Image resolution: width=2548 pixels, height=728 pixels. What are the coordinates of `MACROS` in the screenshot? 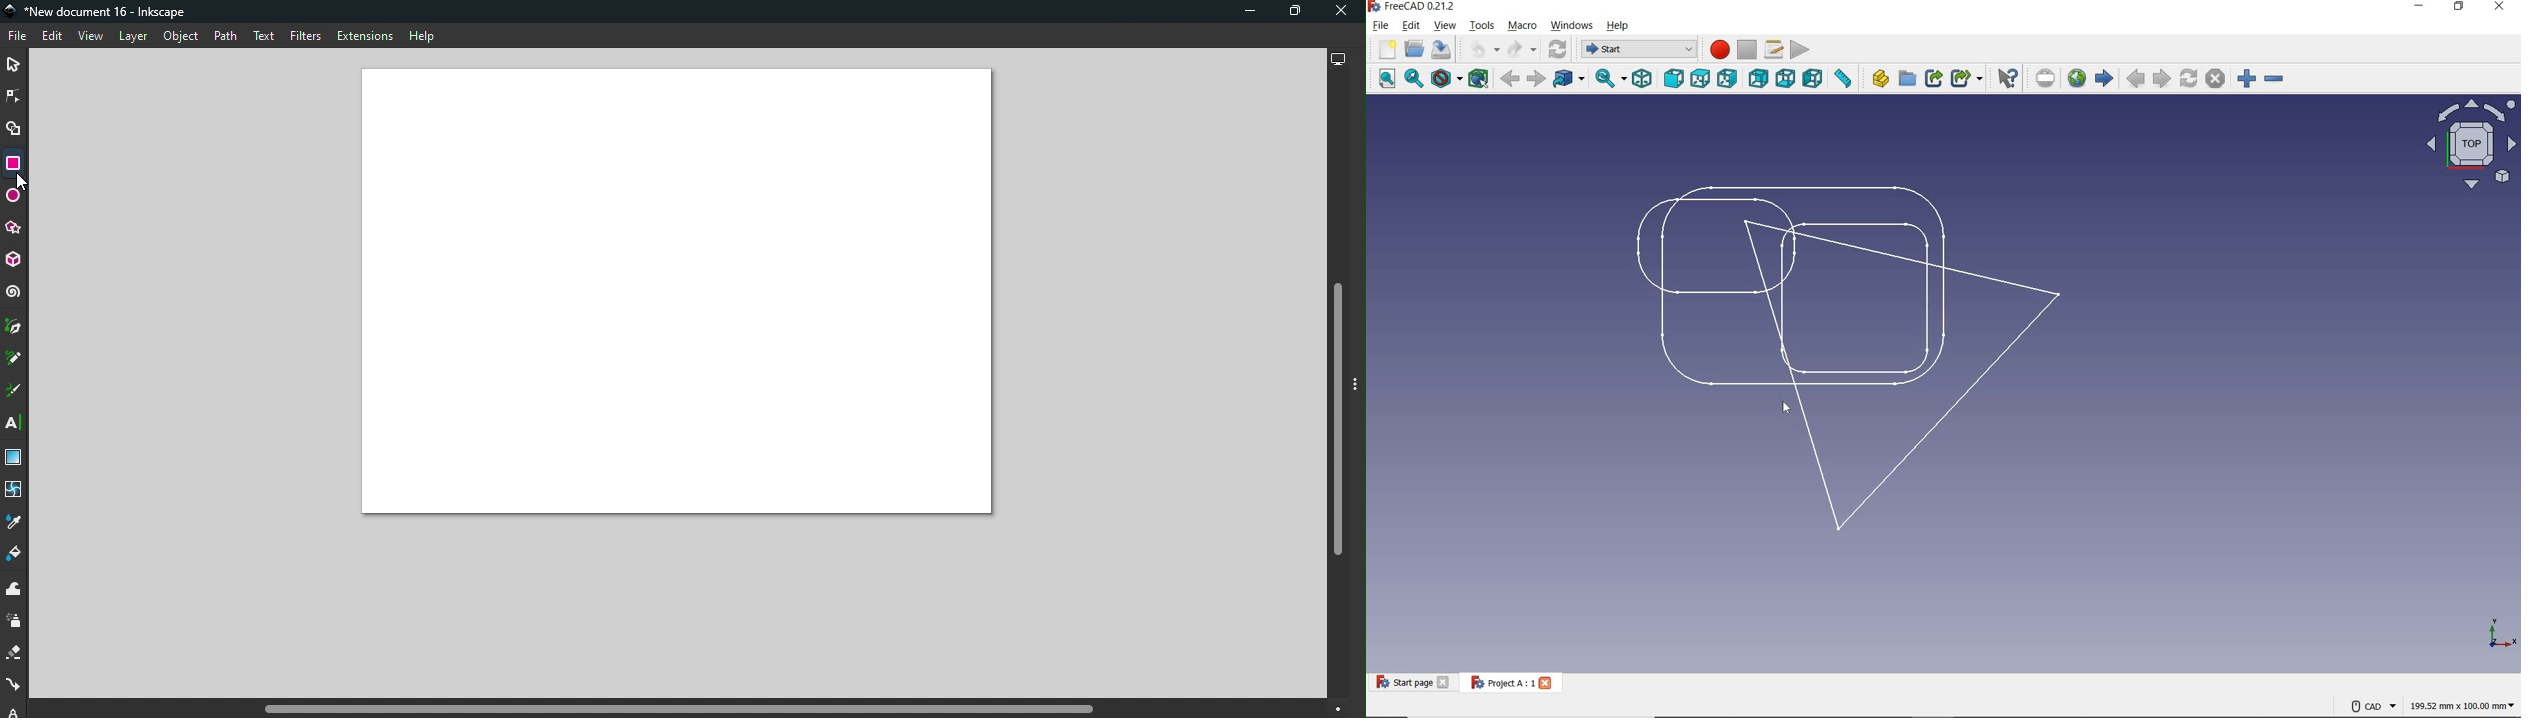 It's located at (1774, 50).